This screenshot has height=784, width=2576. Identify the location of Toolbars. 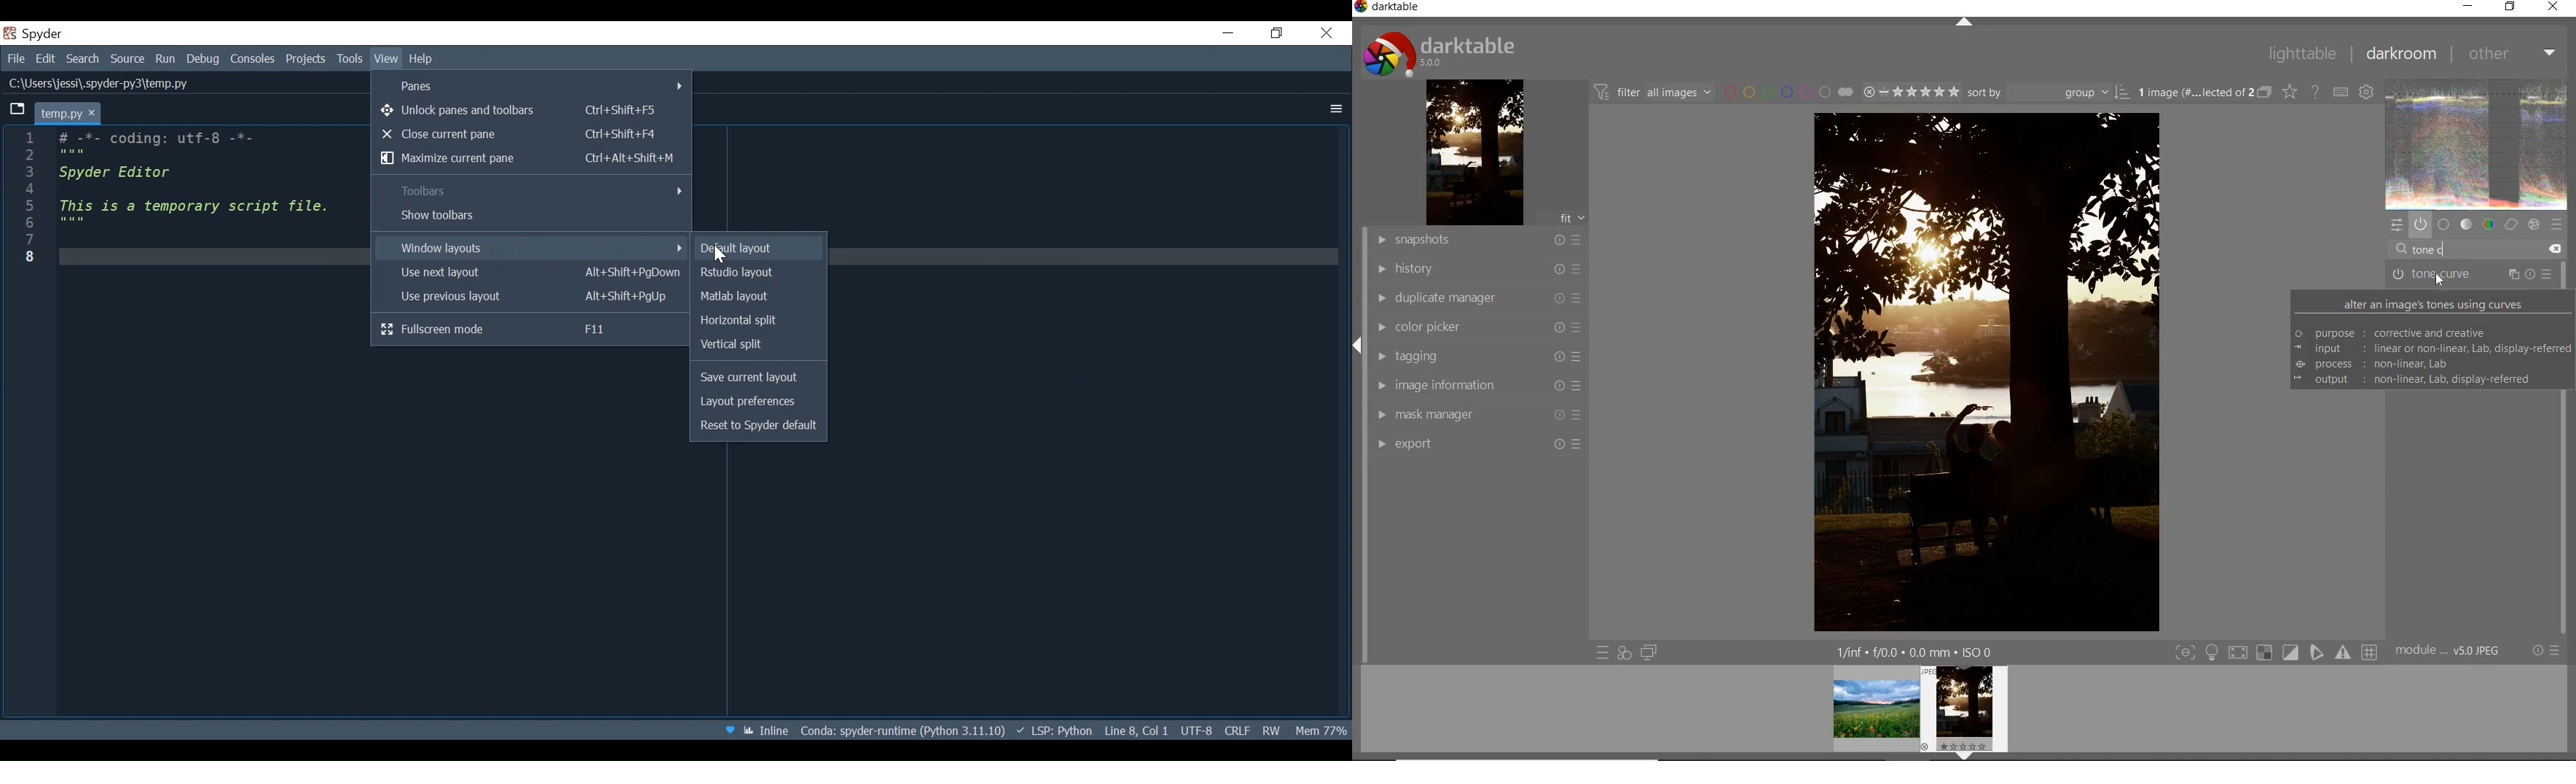
(530, 190).